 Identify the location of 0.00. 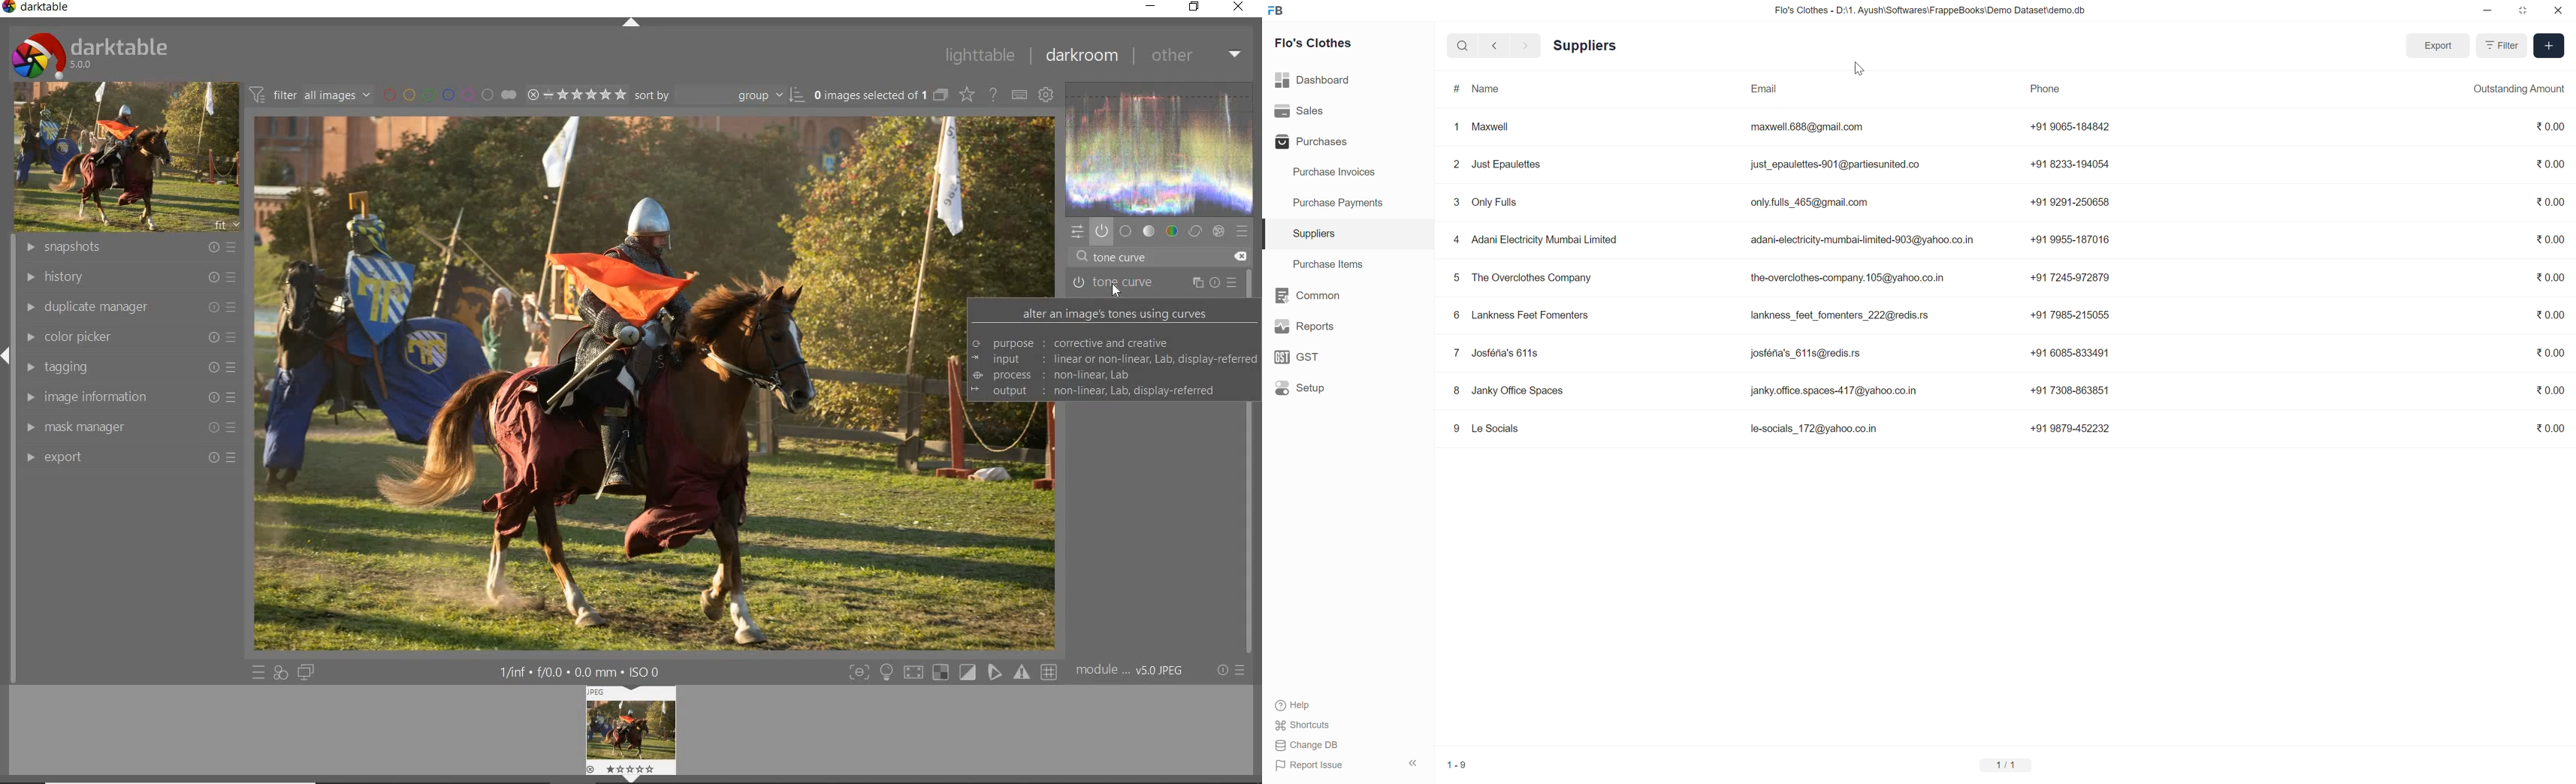
(2549, 314).